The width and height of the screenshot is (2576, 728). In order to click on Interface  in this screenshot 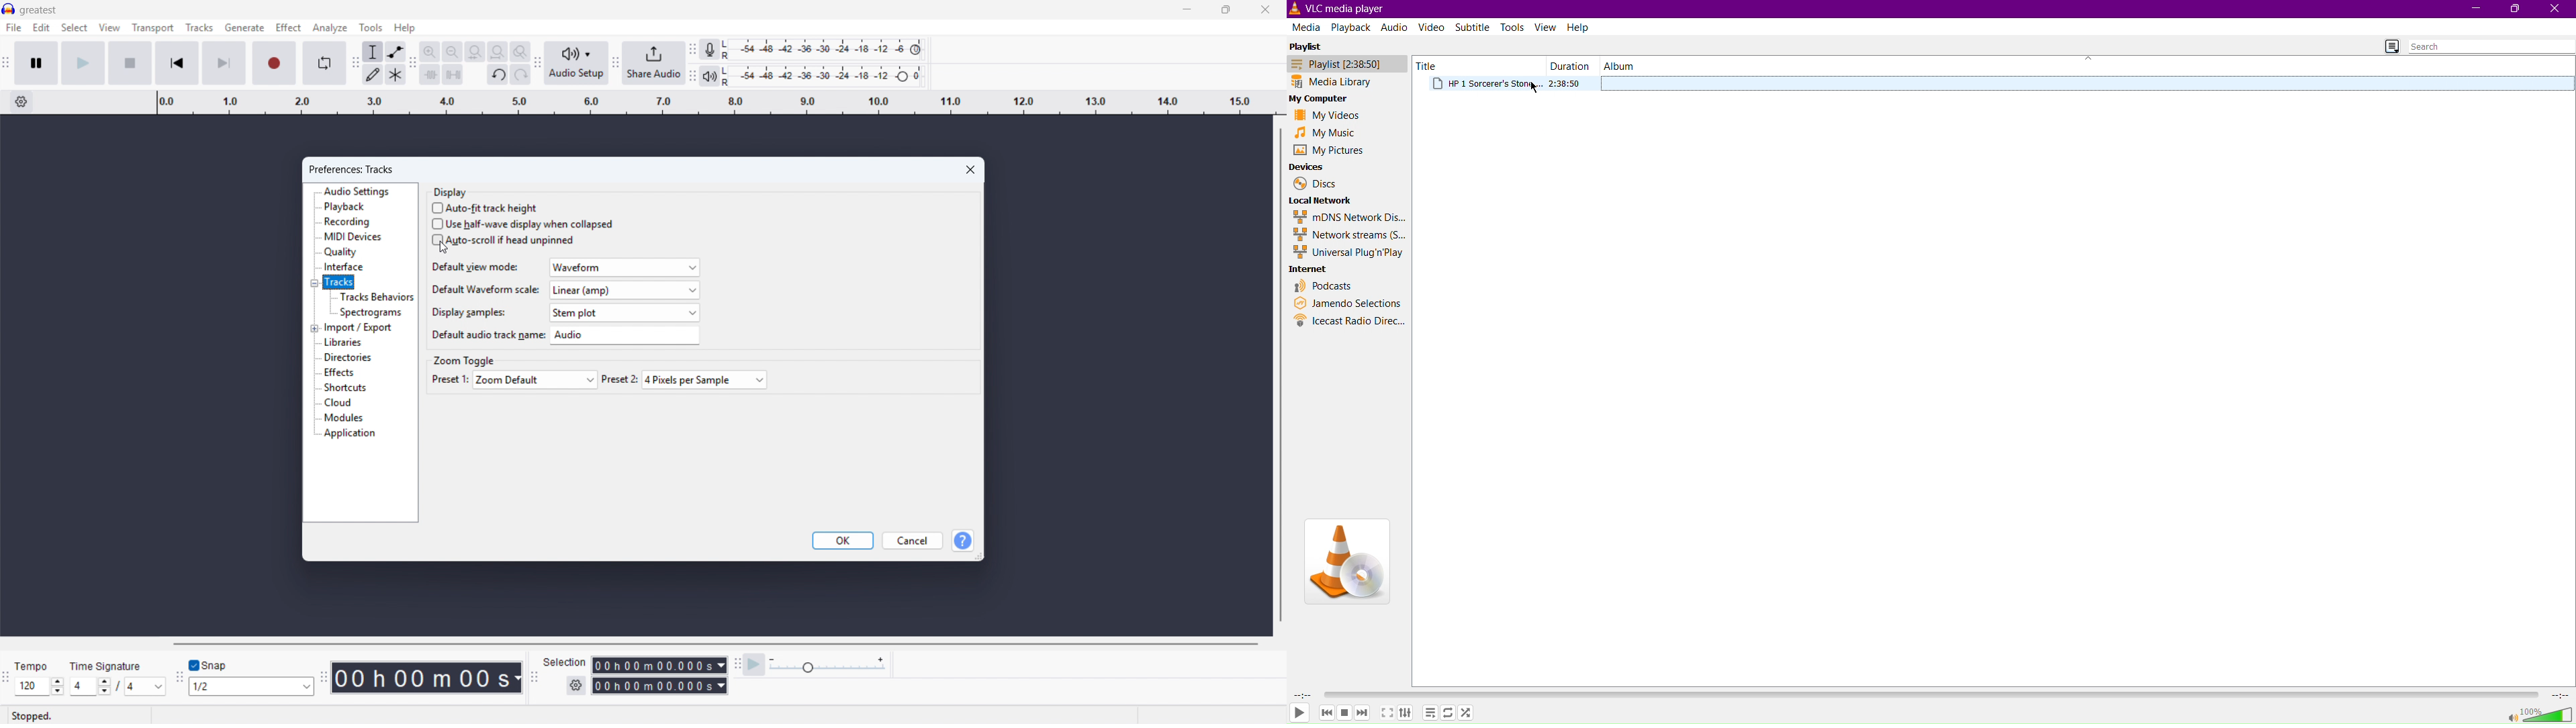, I will do `click(345, 267)`.